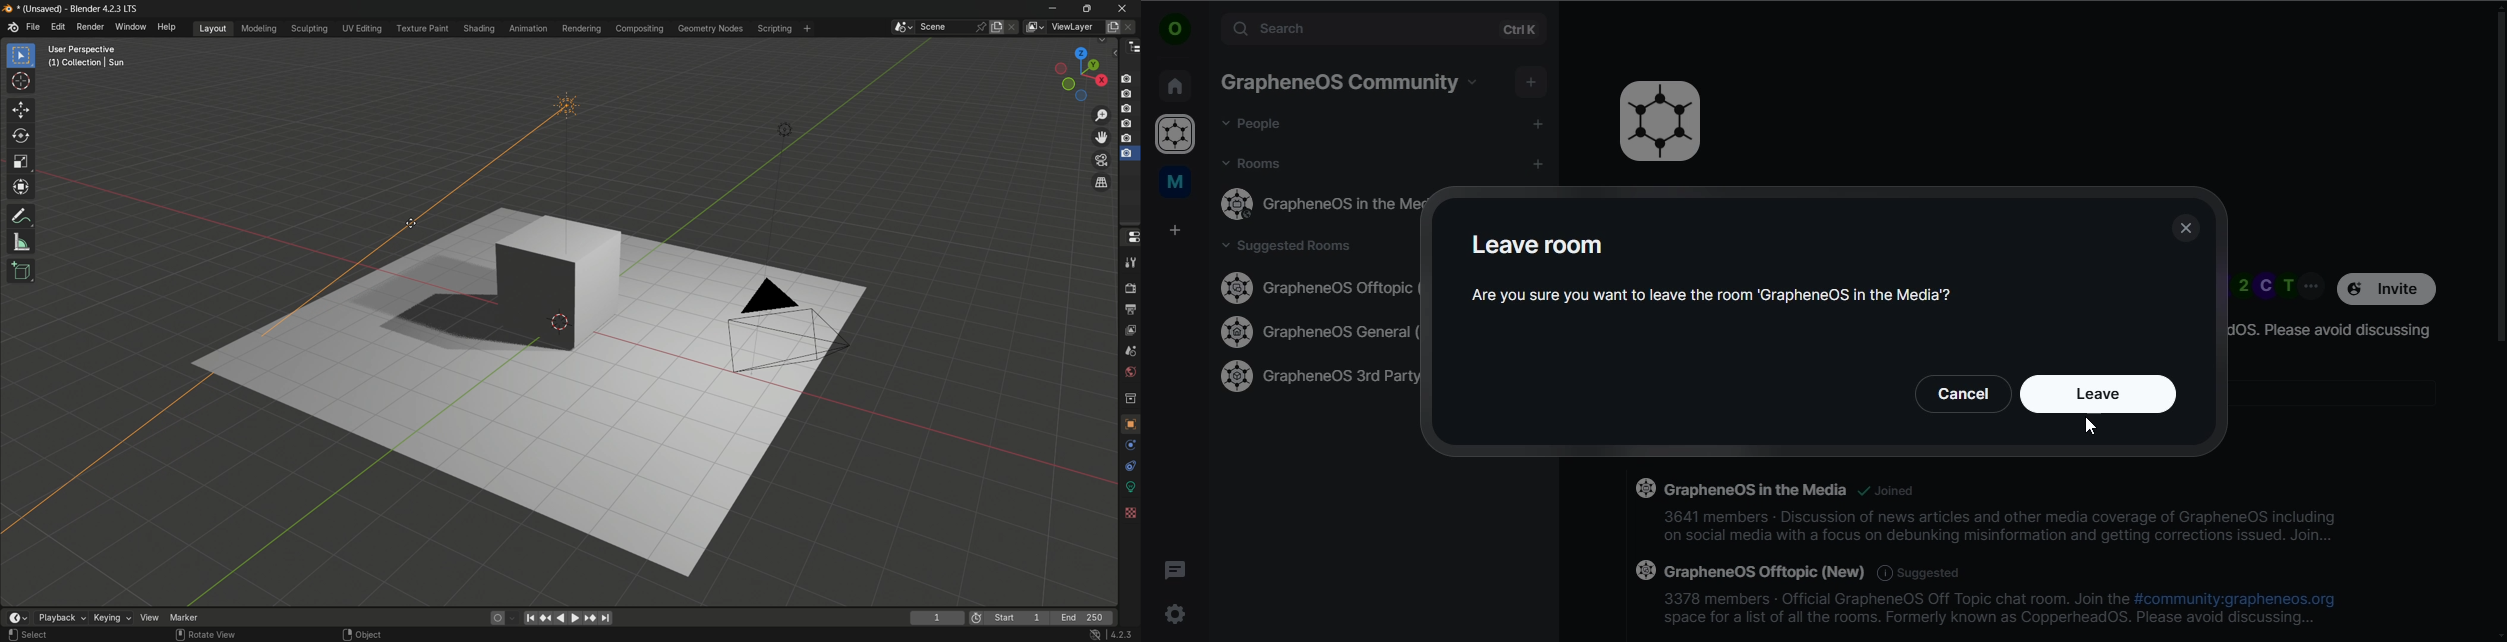 The width and height of the screenshot is (2520, 644). Describe the element at coordinates (1053, 7) in the screenshot. I see `minimize` at that location.